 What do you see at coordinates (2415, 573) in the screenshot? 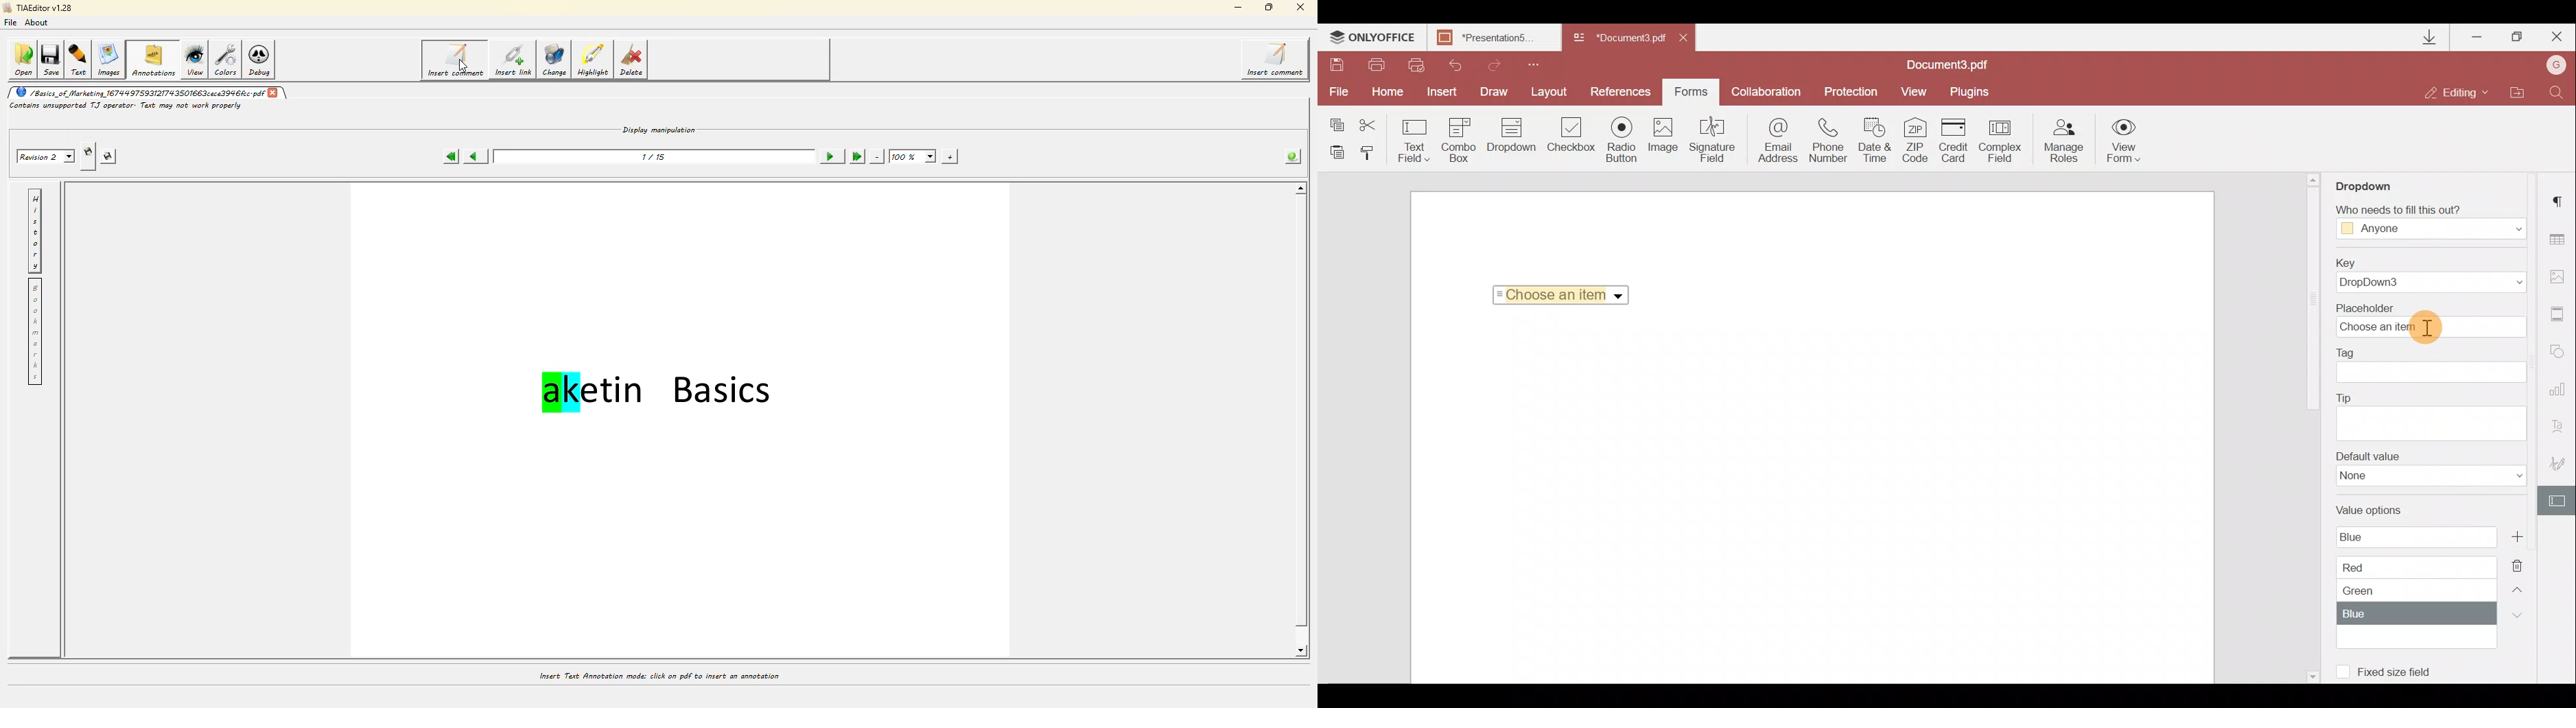
I see `Value options` at bounding box center [2415, 573].